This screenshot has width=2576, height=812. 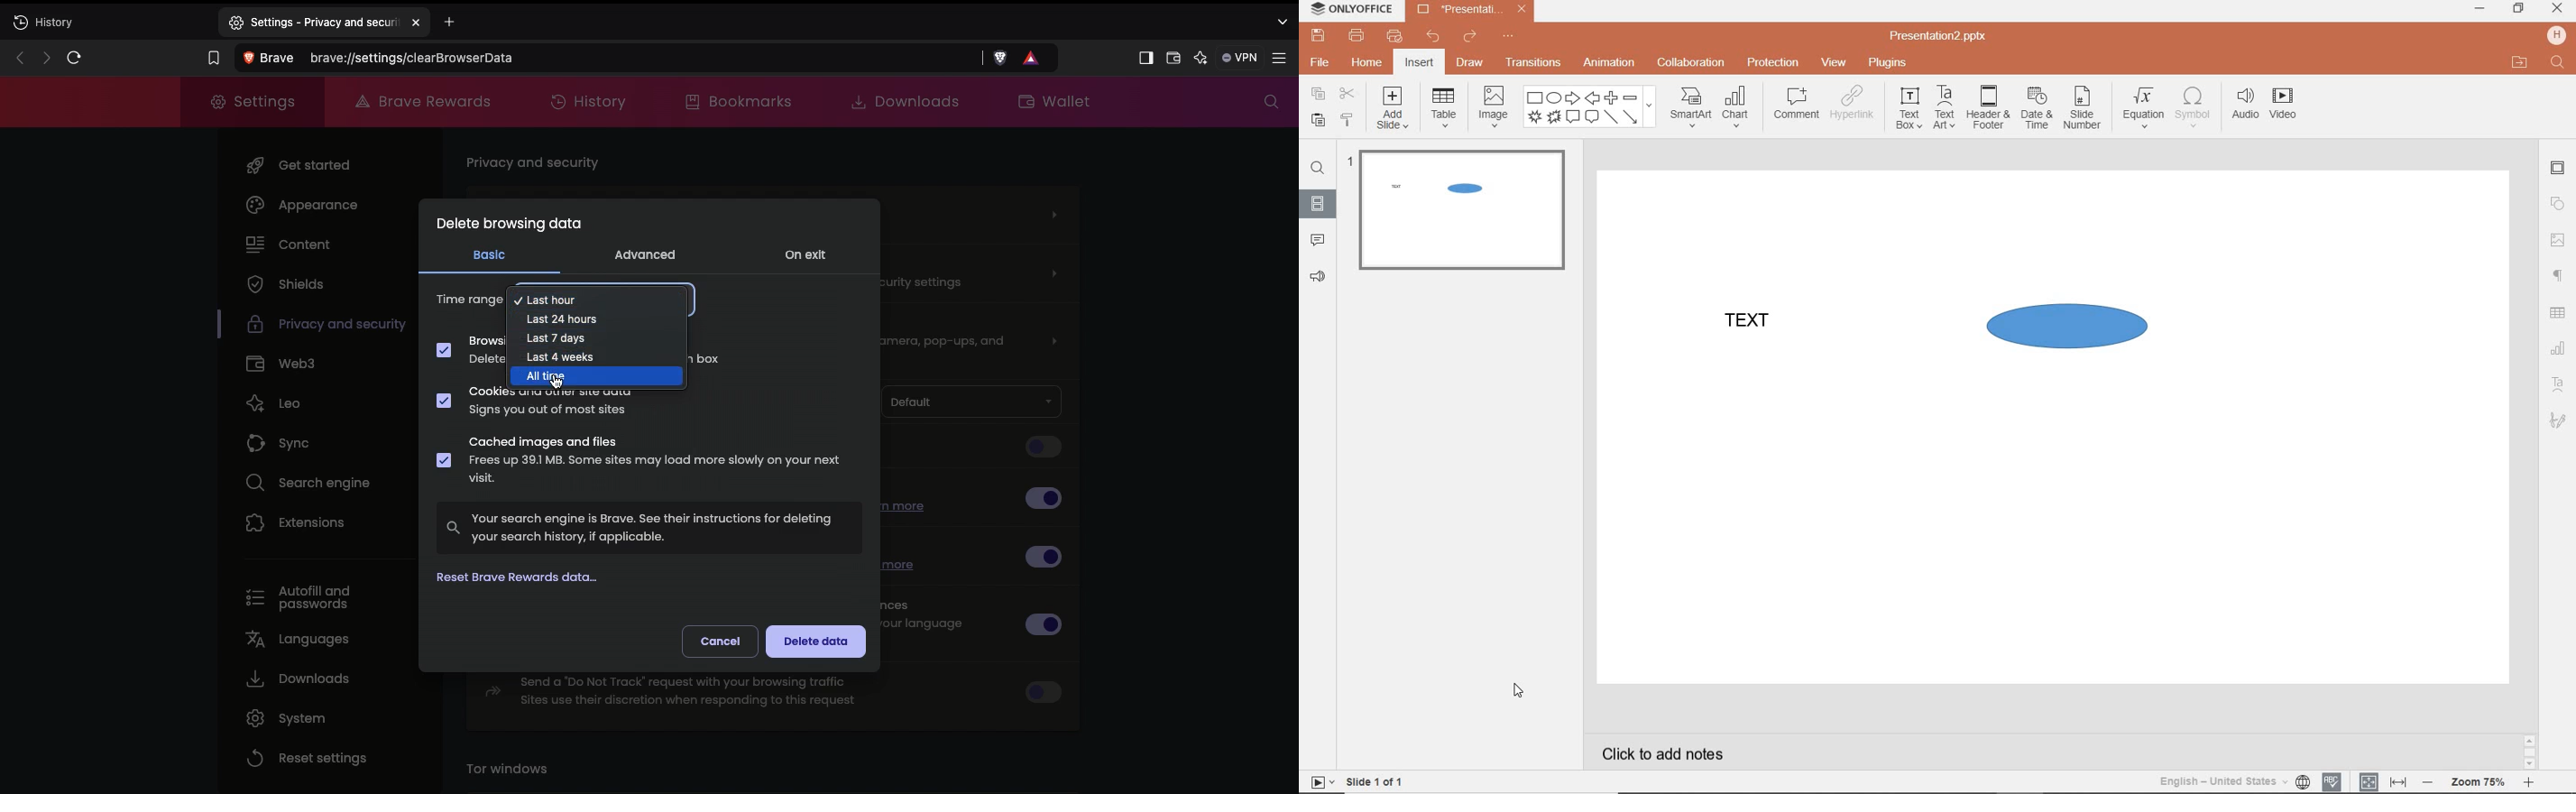 What do you see at coordinates (1507, 37) in the screenshot?
I see `customize quick access toolbar` at bounding box center [1507, 37].